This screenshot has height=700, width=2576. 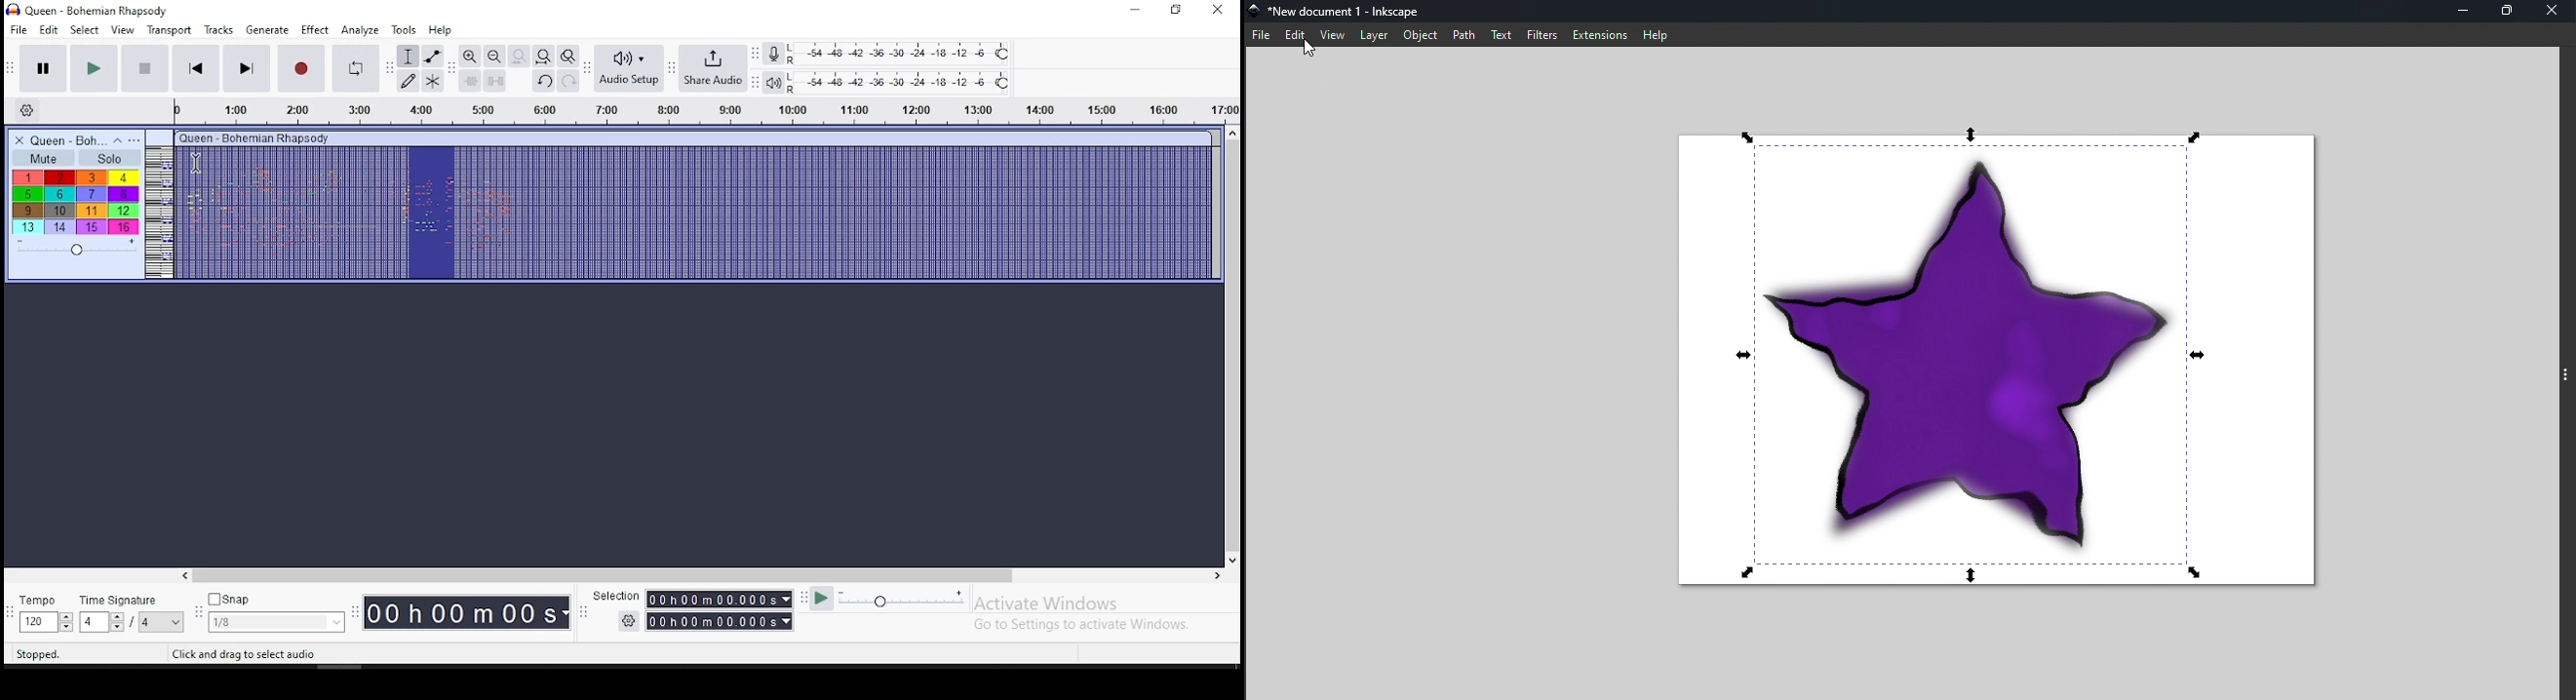 What do you see at coordinates (614, 595) in the screenshot?
I see `Selection` at bounding box center [614, 595].